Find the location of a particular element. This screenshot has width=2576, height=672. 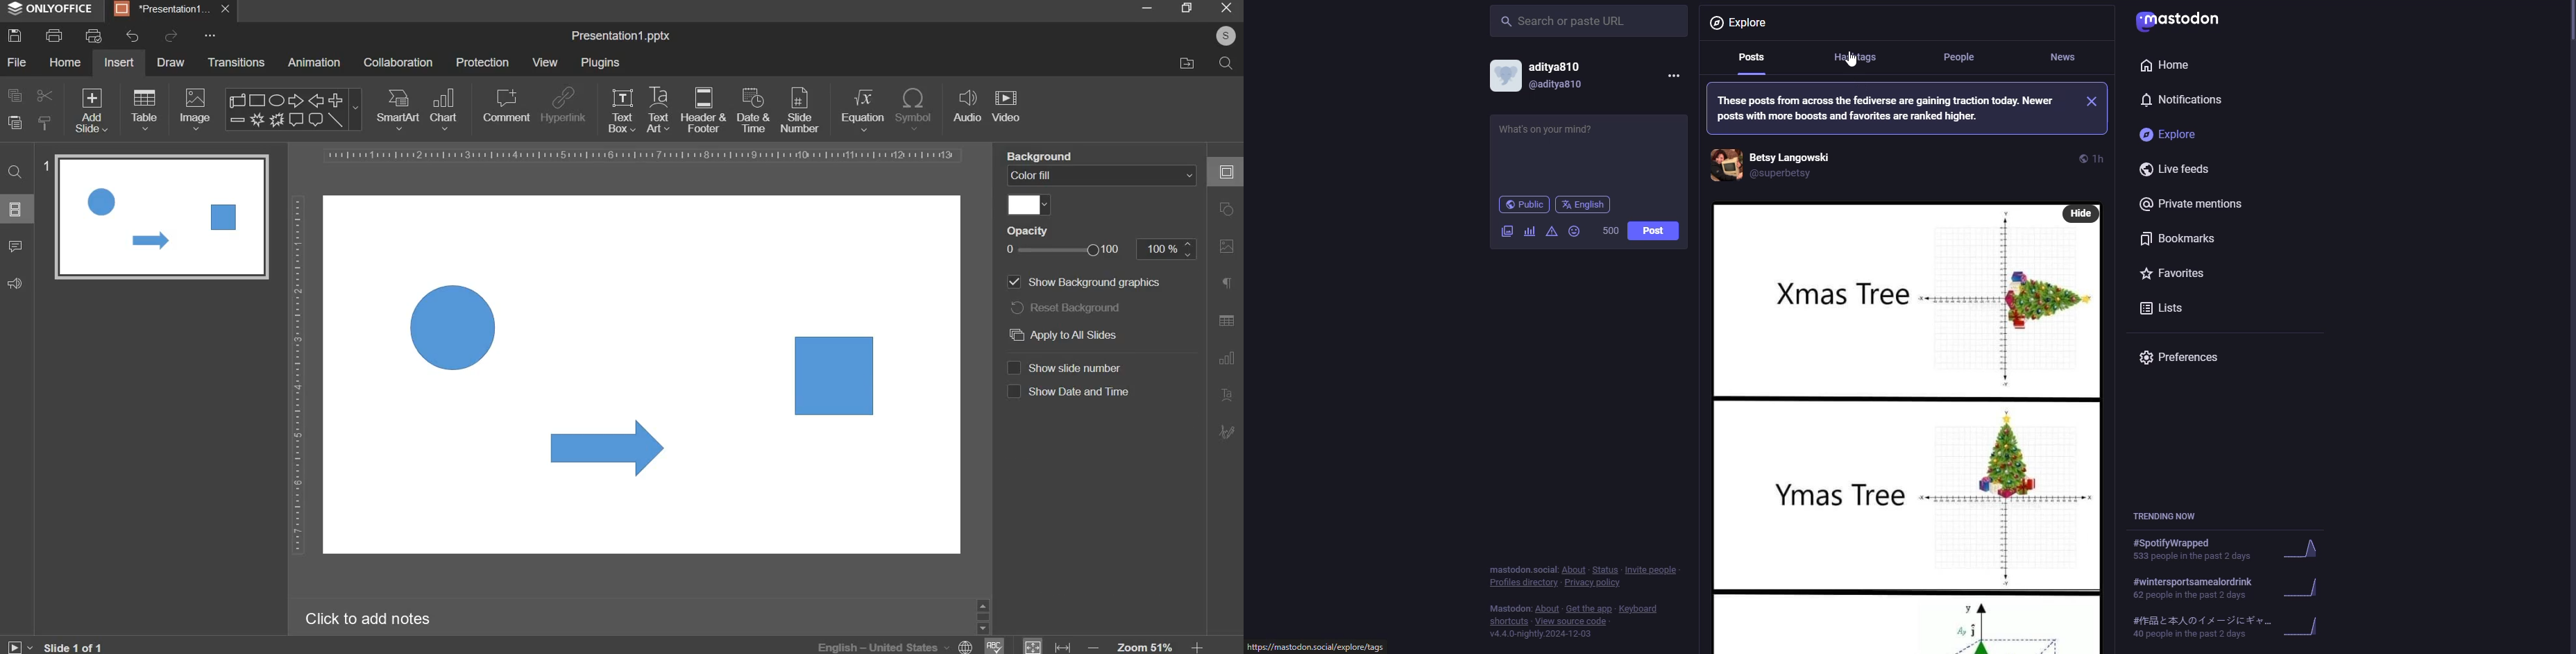

redo is located at coordinates (169, 36).